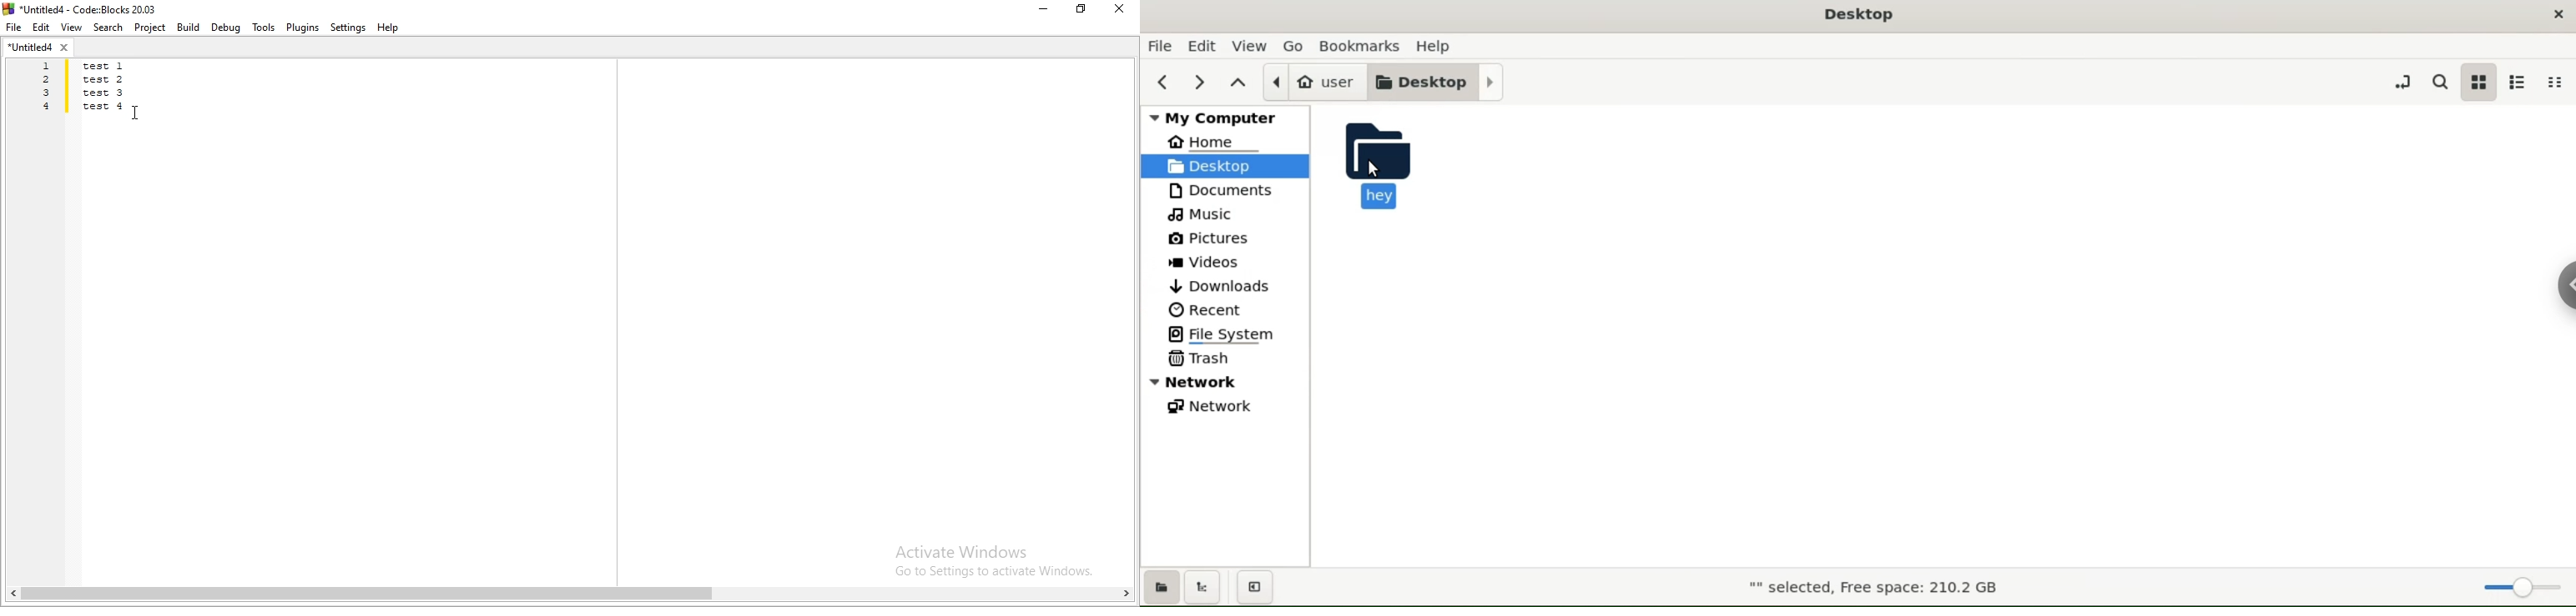 This screenshot has height=616, width=2576. I want to click on Project , so click(149, 28).